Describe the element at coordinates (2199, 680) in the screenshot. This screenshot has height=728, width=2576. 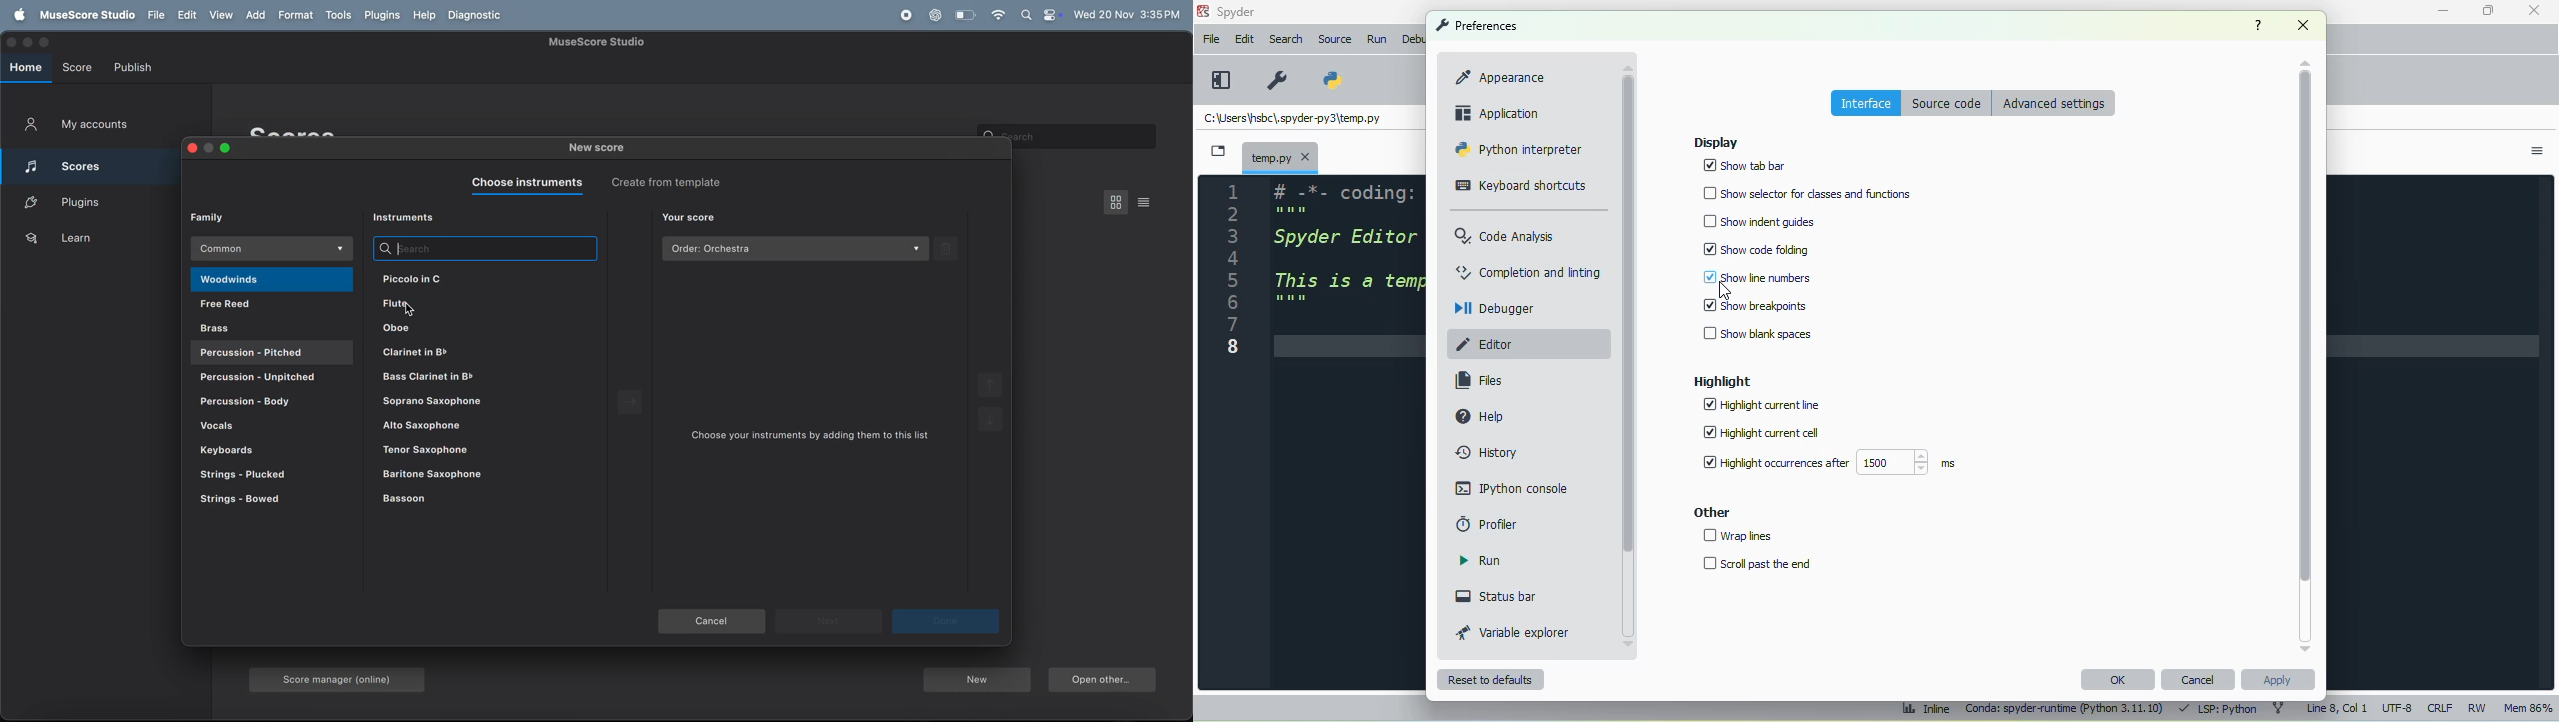
I see `cancel` at that location.